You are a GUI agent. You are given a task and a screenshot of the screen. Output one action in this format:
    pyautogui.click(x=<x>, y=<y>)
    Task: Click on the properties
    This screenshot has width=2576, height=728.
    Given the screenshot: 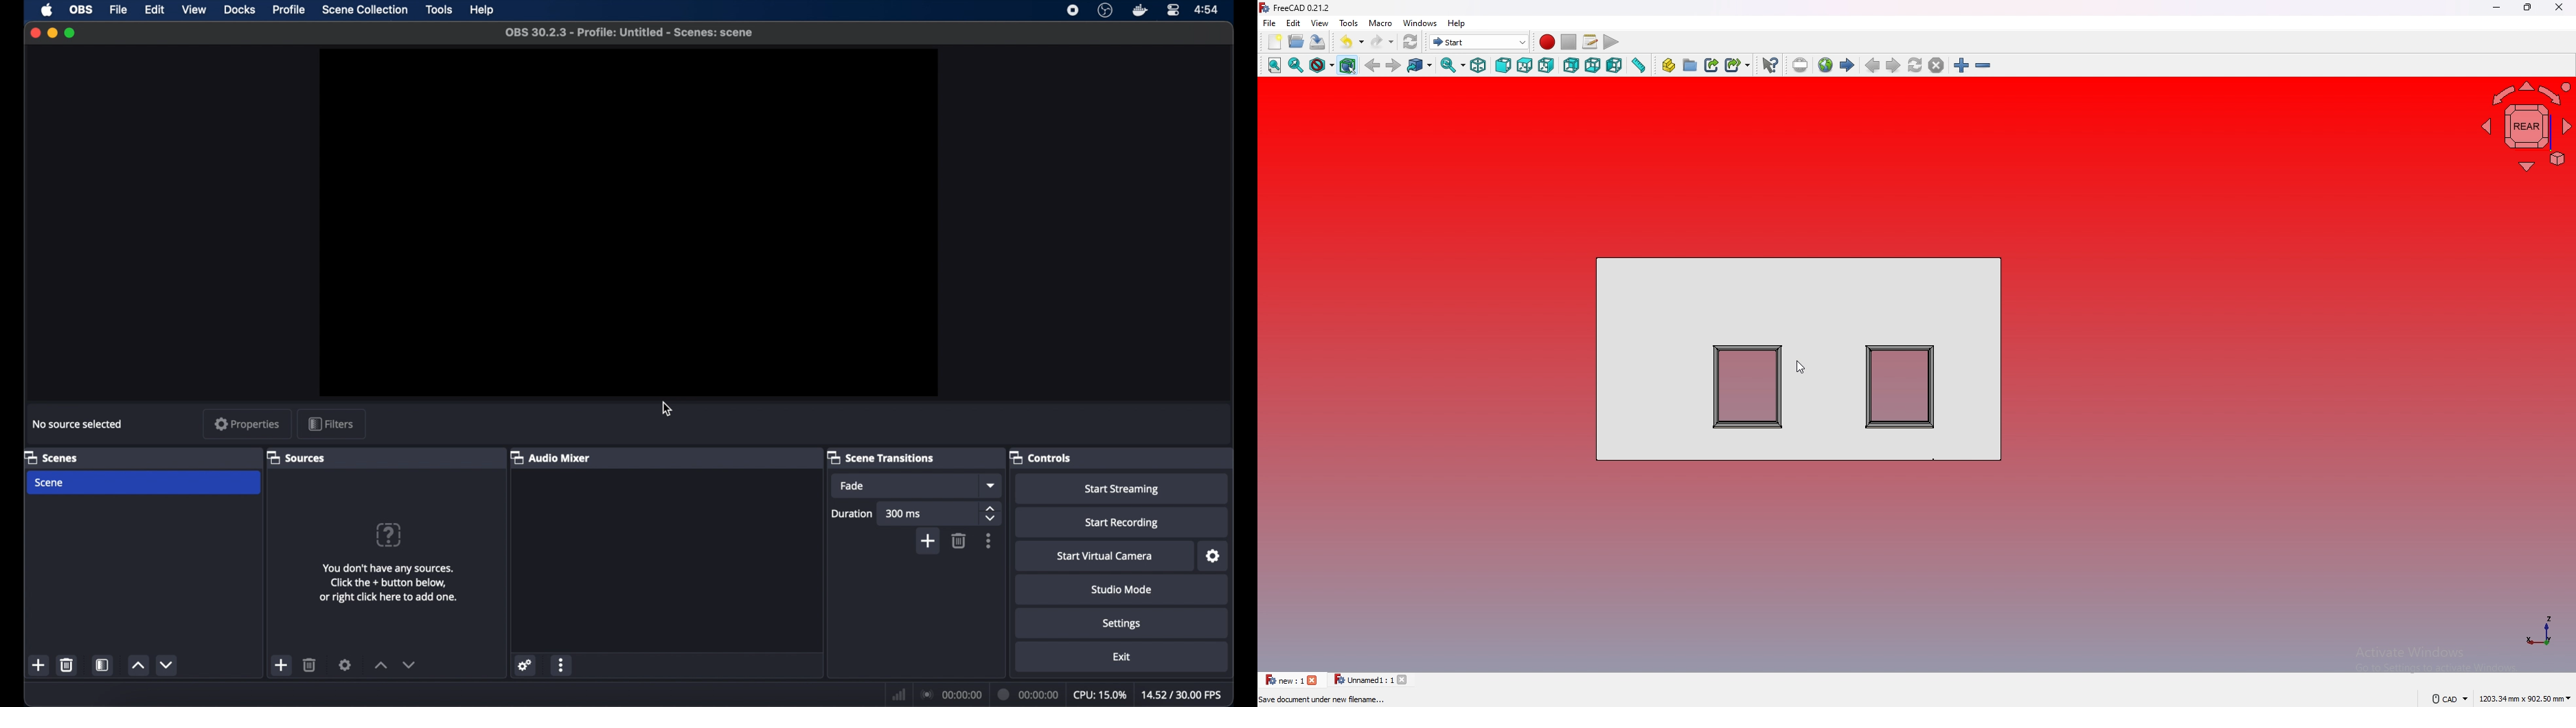 What is the action you would take?
    pyautogui.click(x=247, y=424)
    